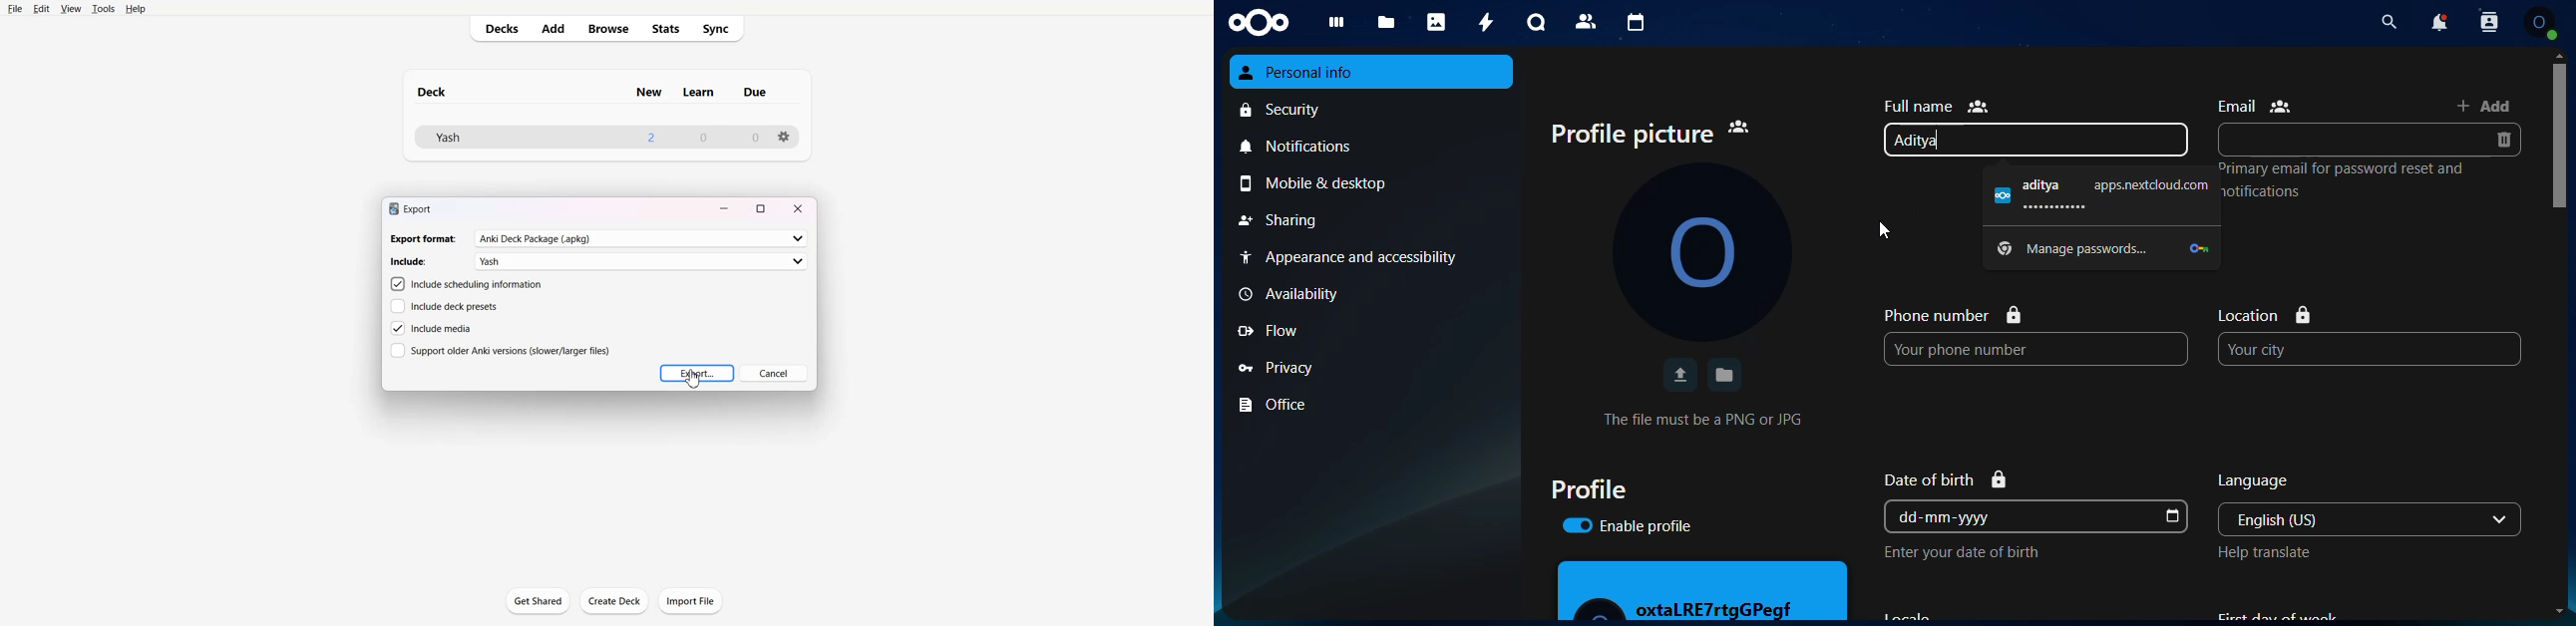 Image resolution: width=2576 pixels, height=644 pixels. Describe the element at coordinates (1936, 106) in the screenshot. I see `full name` at that location.